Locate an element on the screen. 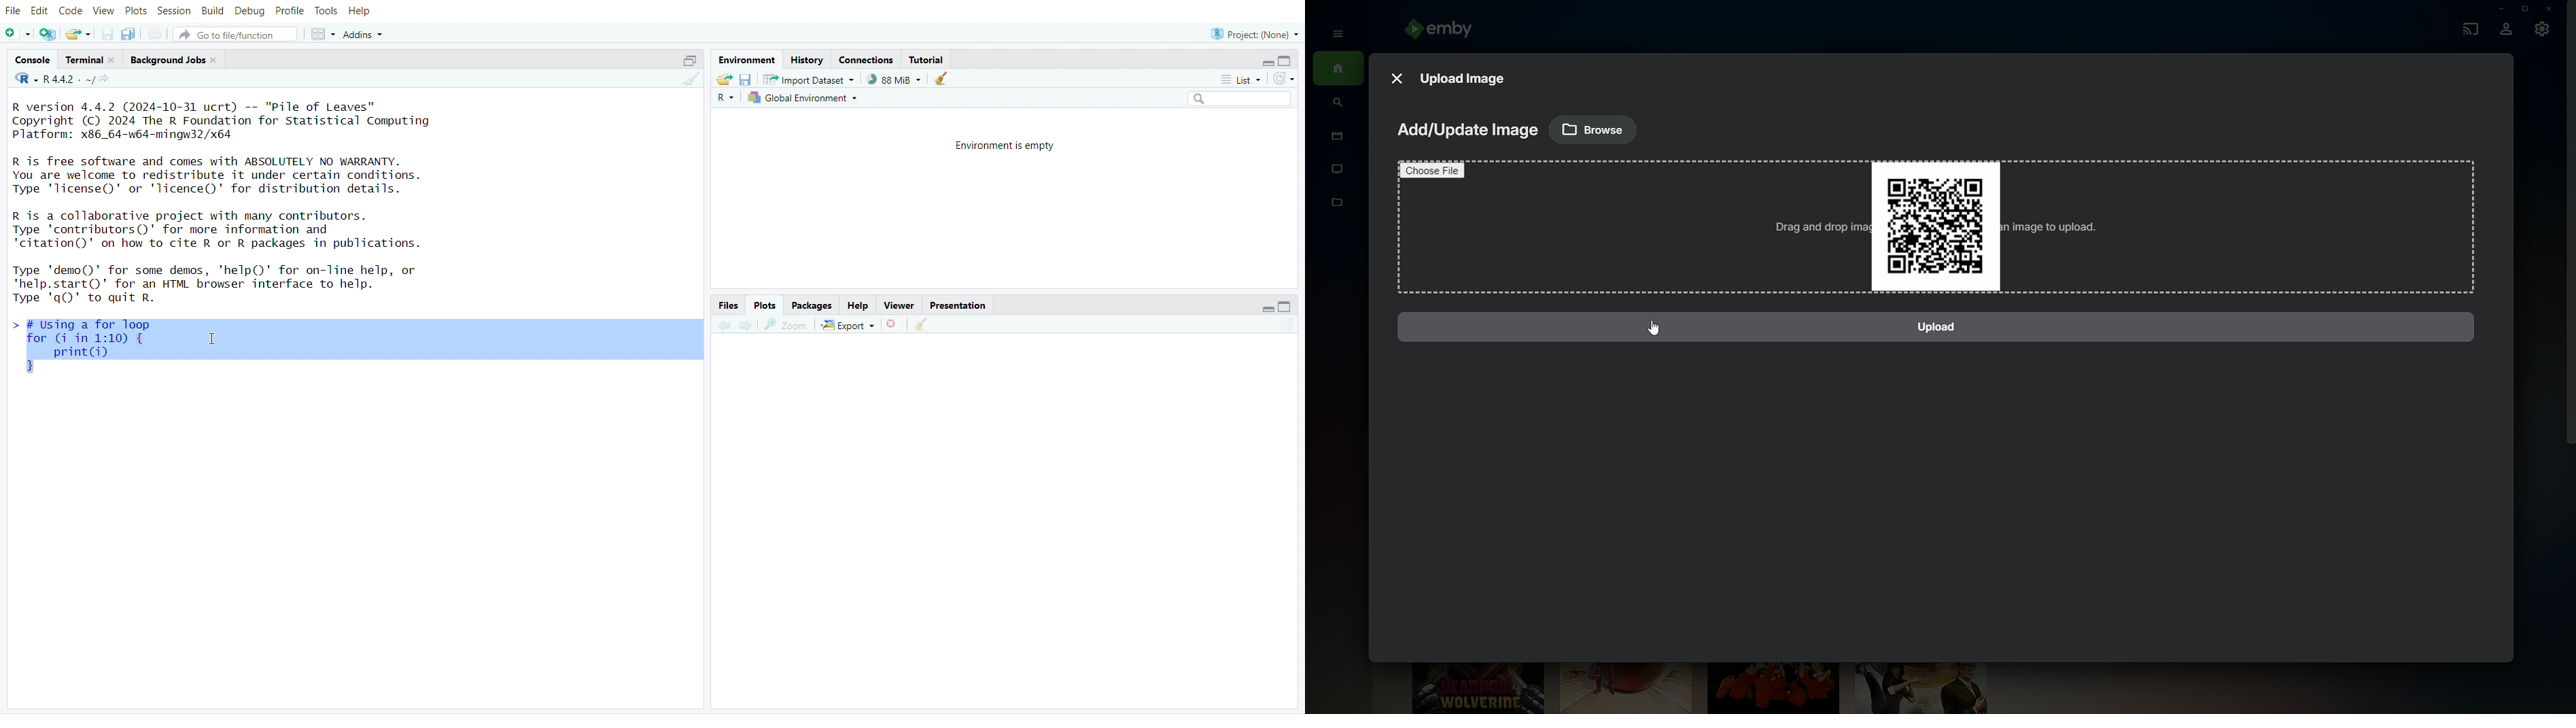 The height and width of the screenshot is (728, 2576). workspace panes is located at coordinates (323, 35).